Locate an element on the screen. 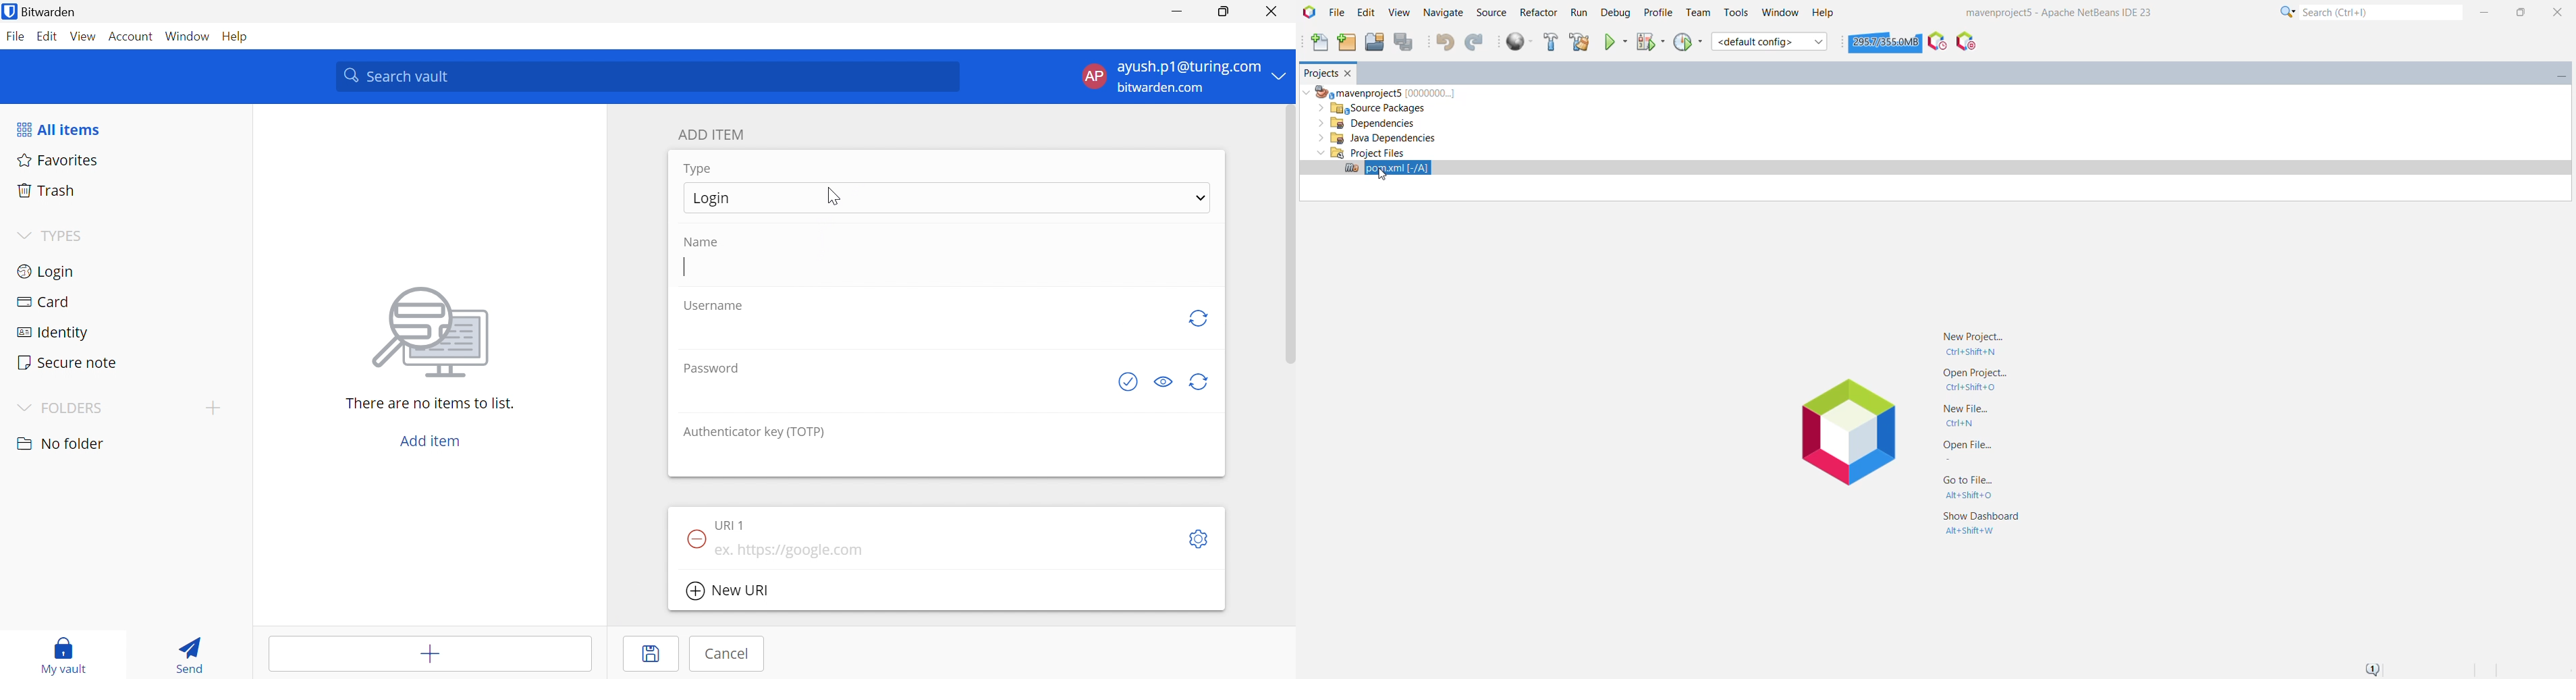 This screenshot has height=700, width=2576. Add item is located at coordinates (431, 654).